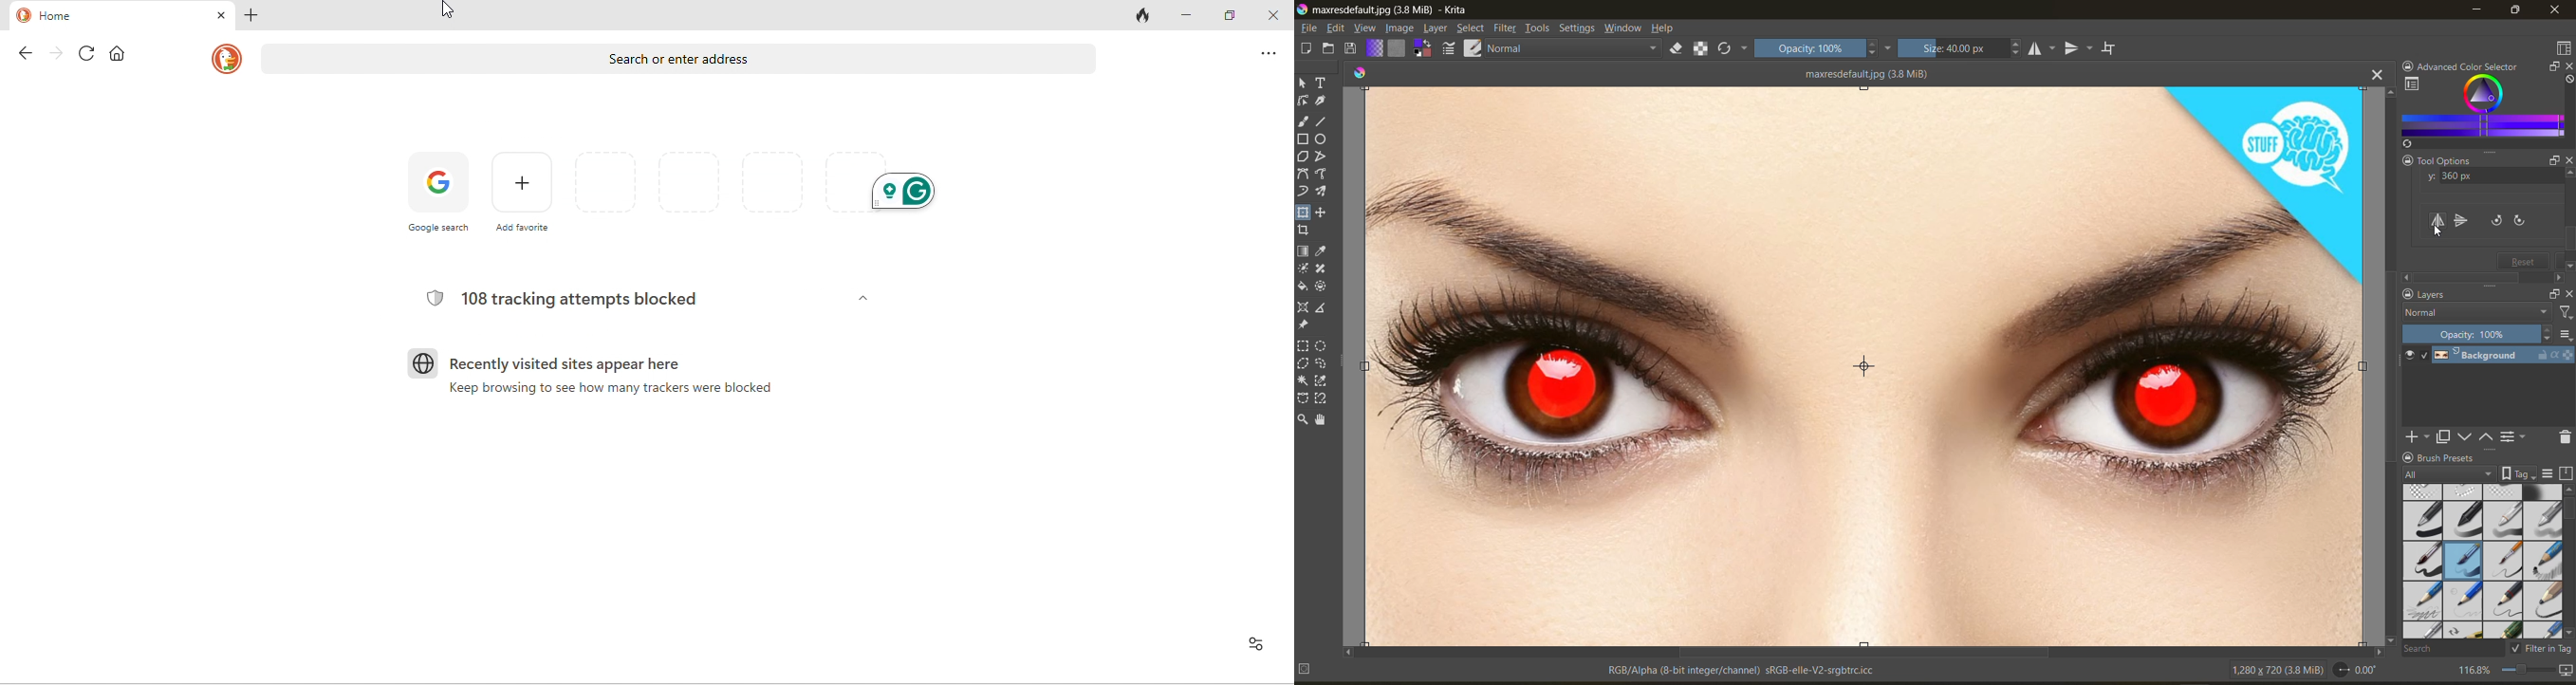 This screenshot has height=700, width=2576. Describe the element at coordinates (1666, 29) in the screenshot. I see `help` at that location.